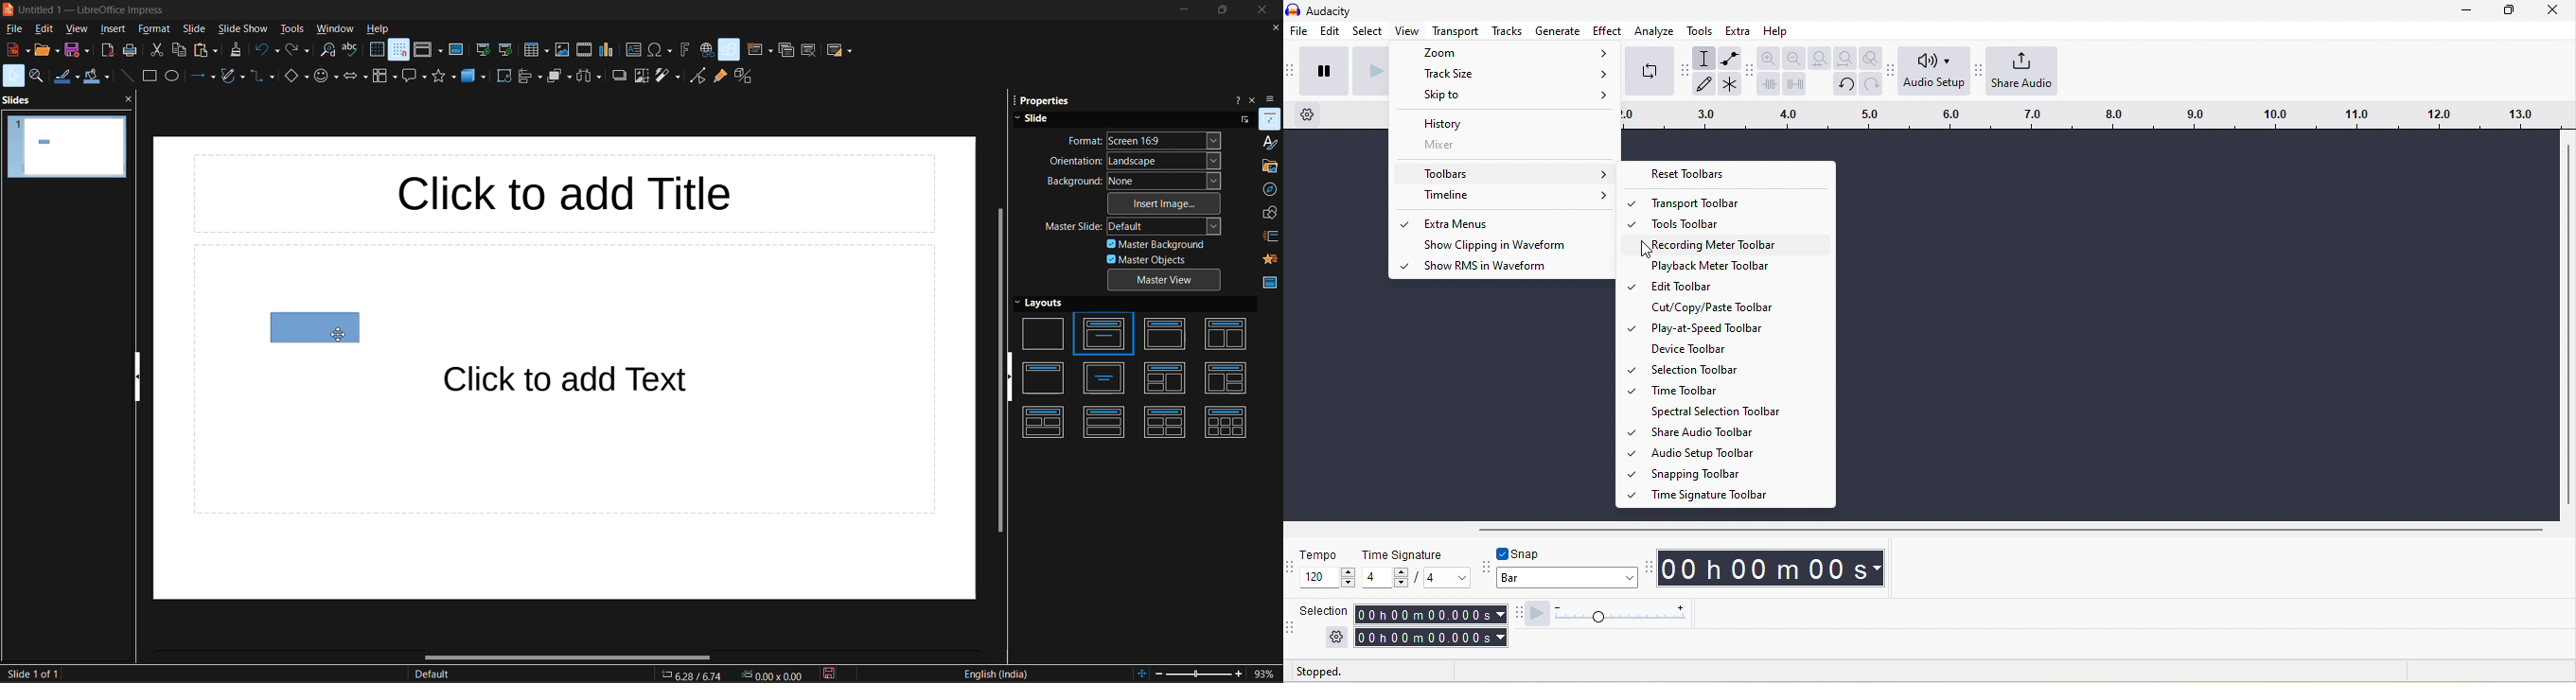  Describe the element at coordinates (1505, 173) in the screenshot. I see `Toolbars ` at that location.